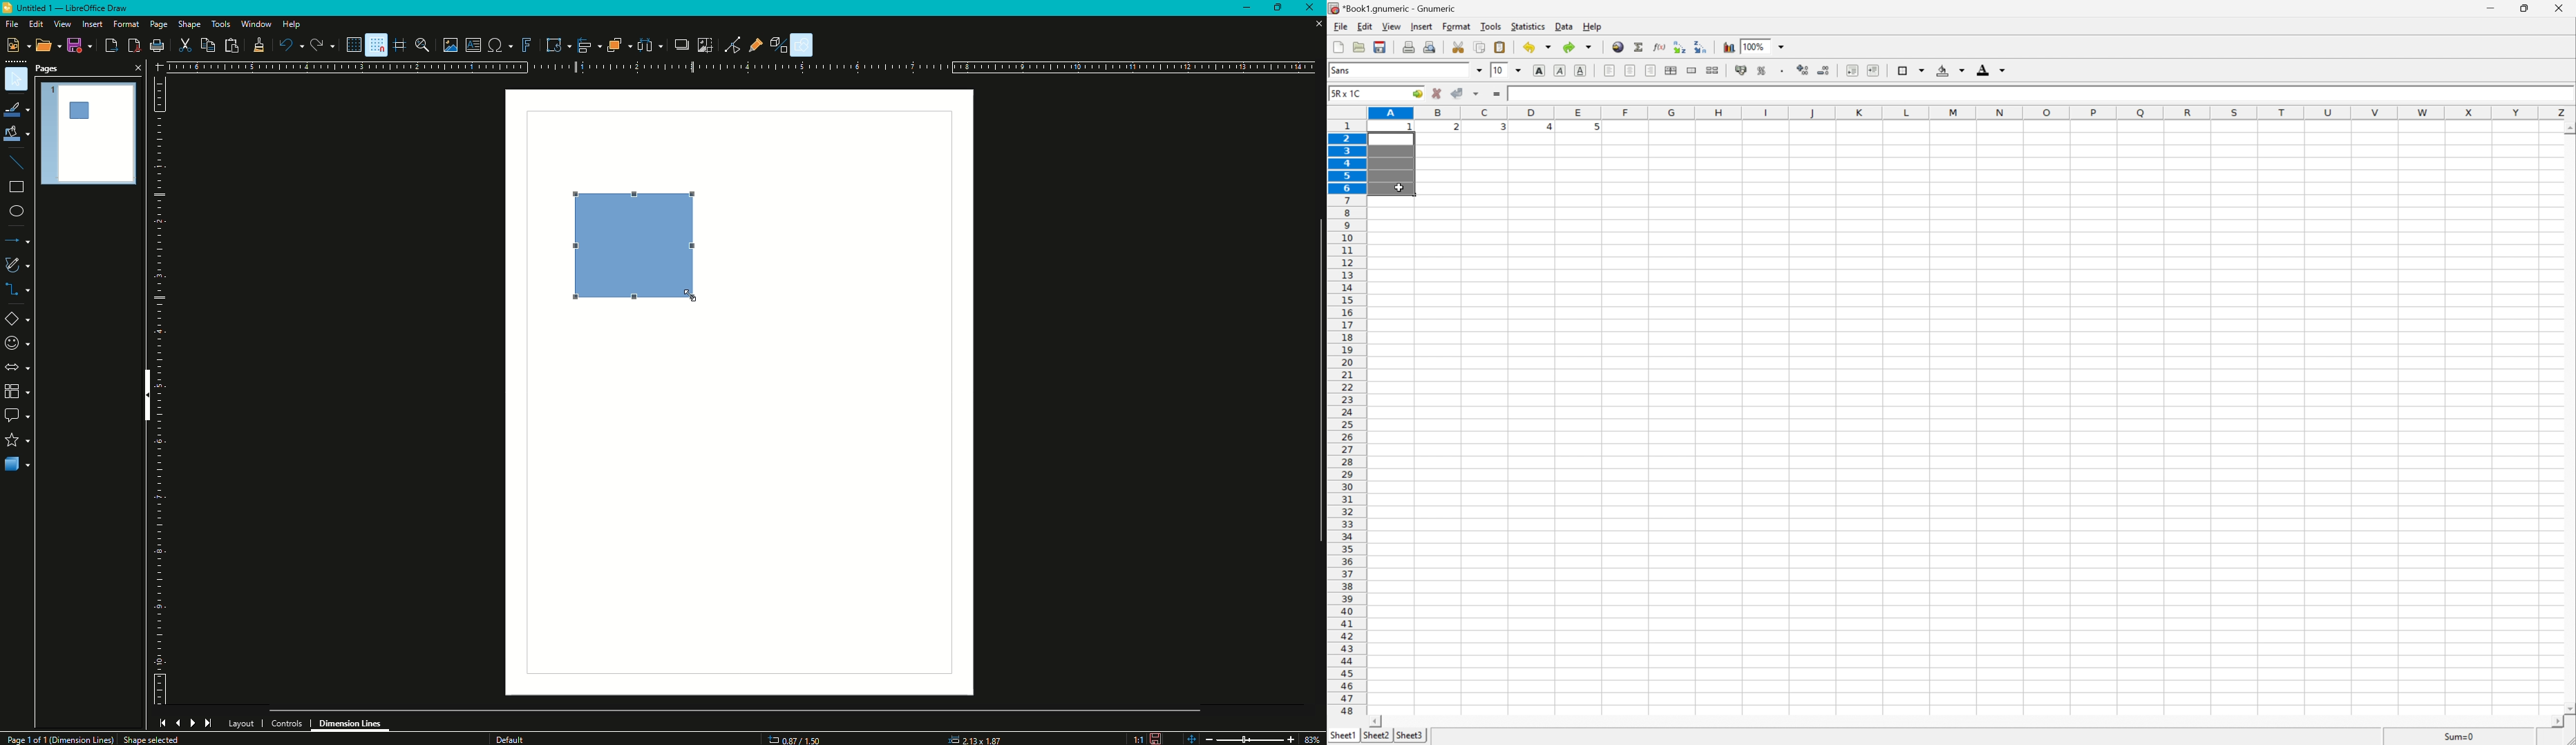 The height and width of the screenshot is (756, 2576). Describe the element at coordinates (2451, 736) in the screenshot. I see `sum=0` at that location.